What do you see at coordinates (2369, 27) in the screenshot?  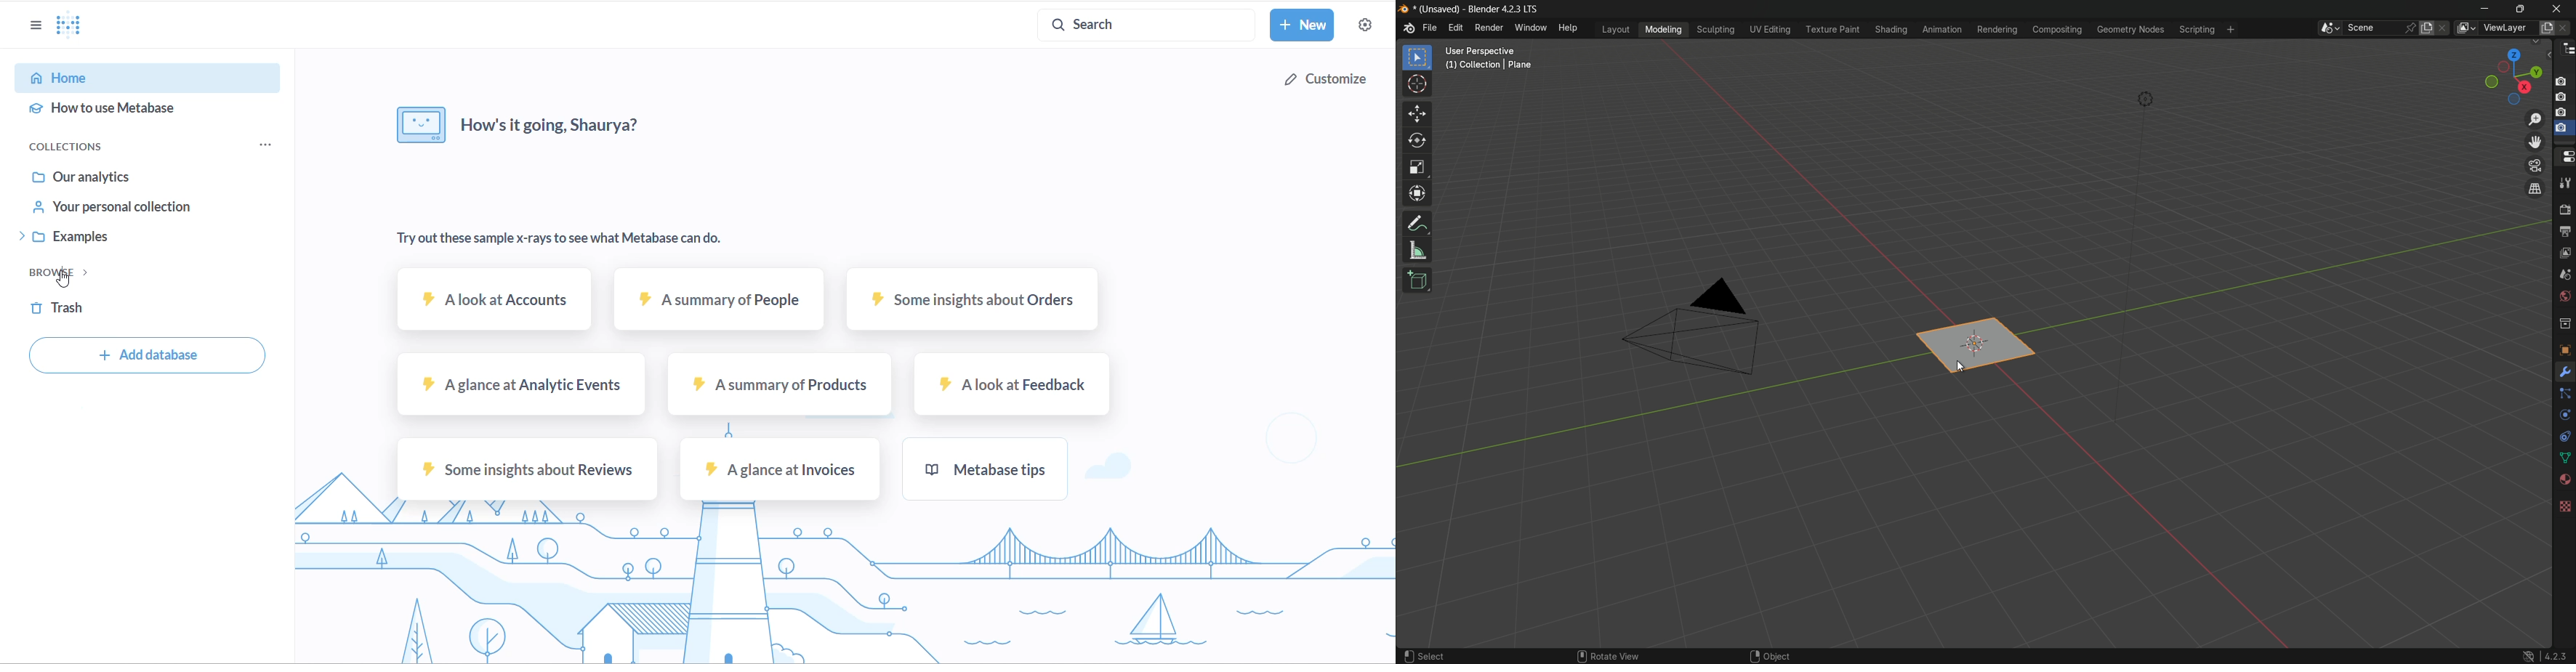 I see `scene name` at bounding box center [2369, 27].